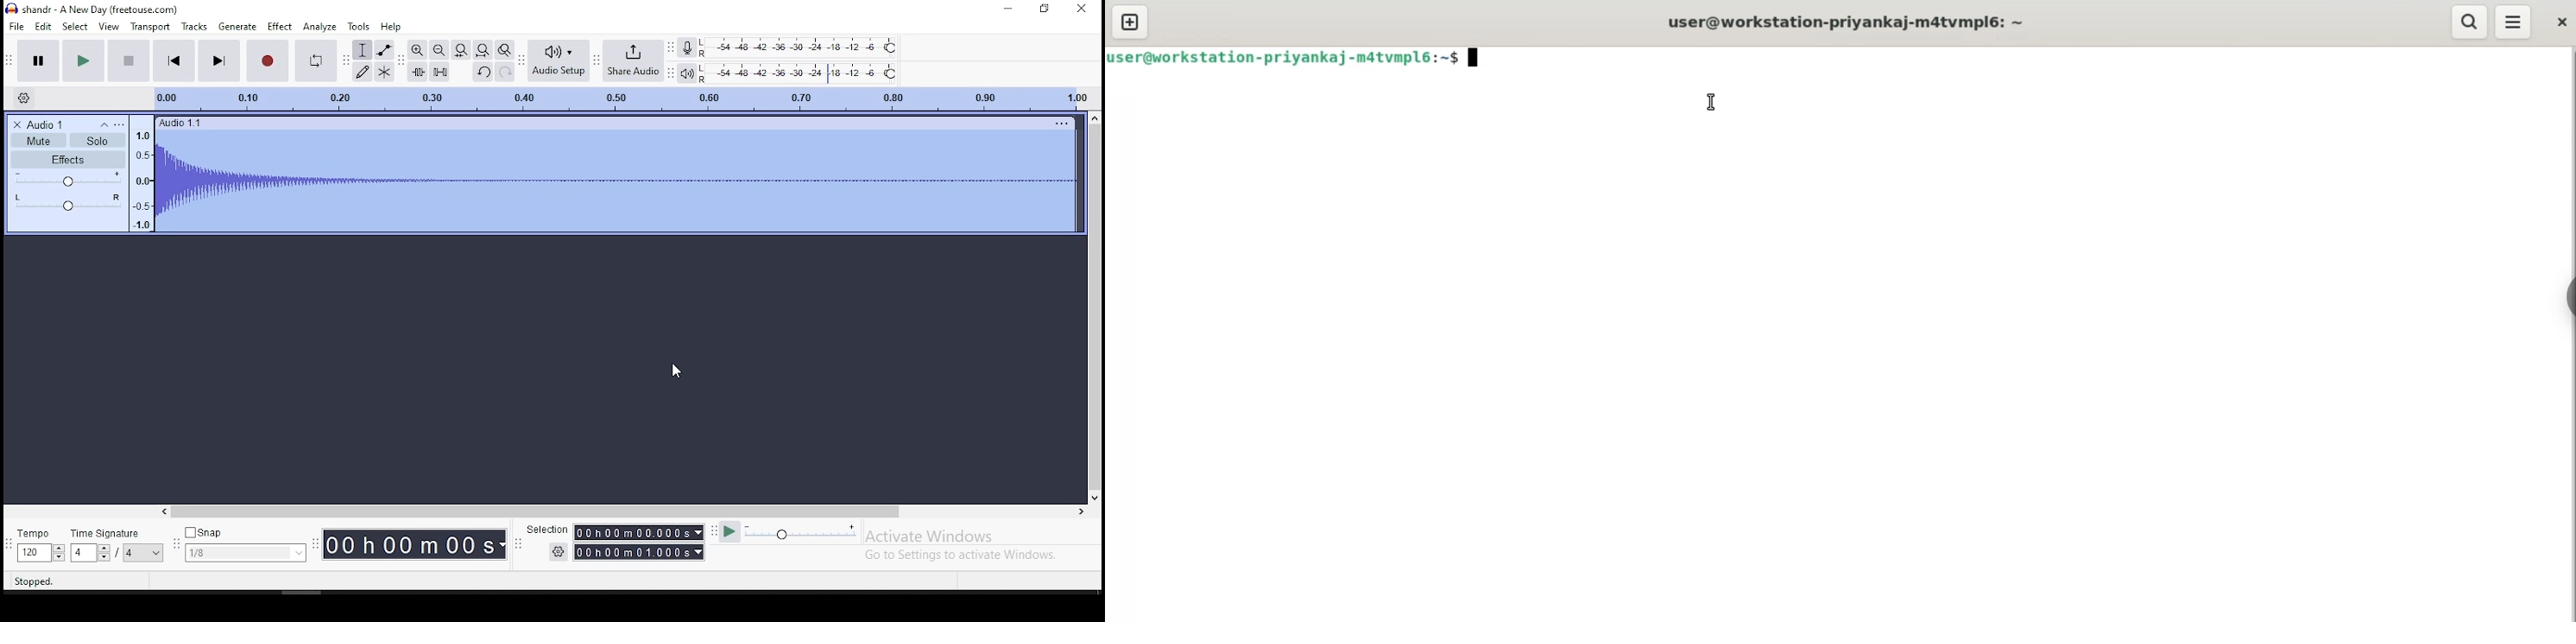 Image resolution: width=2576 pixels, height=644 pixels. Describe the element at coordinates (615, 181) in the screenshot. I see `new audio track ` at that location.